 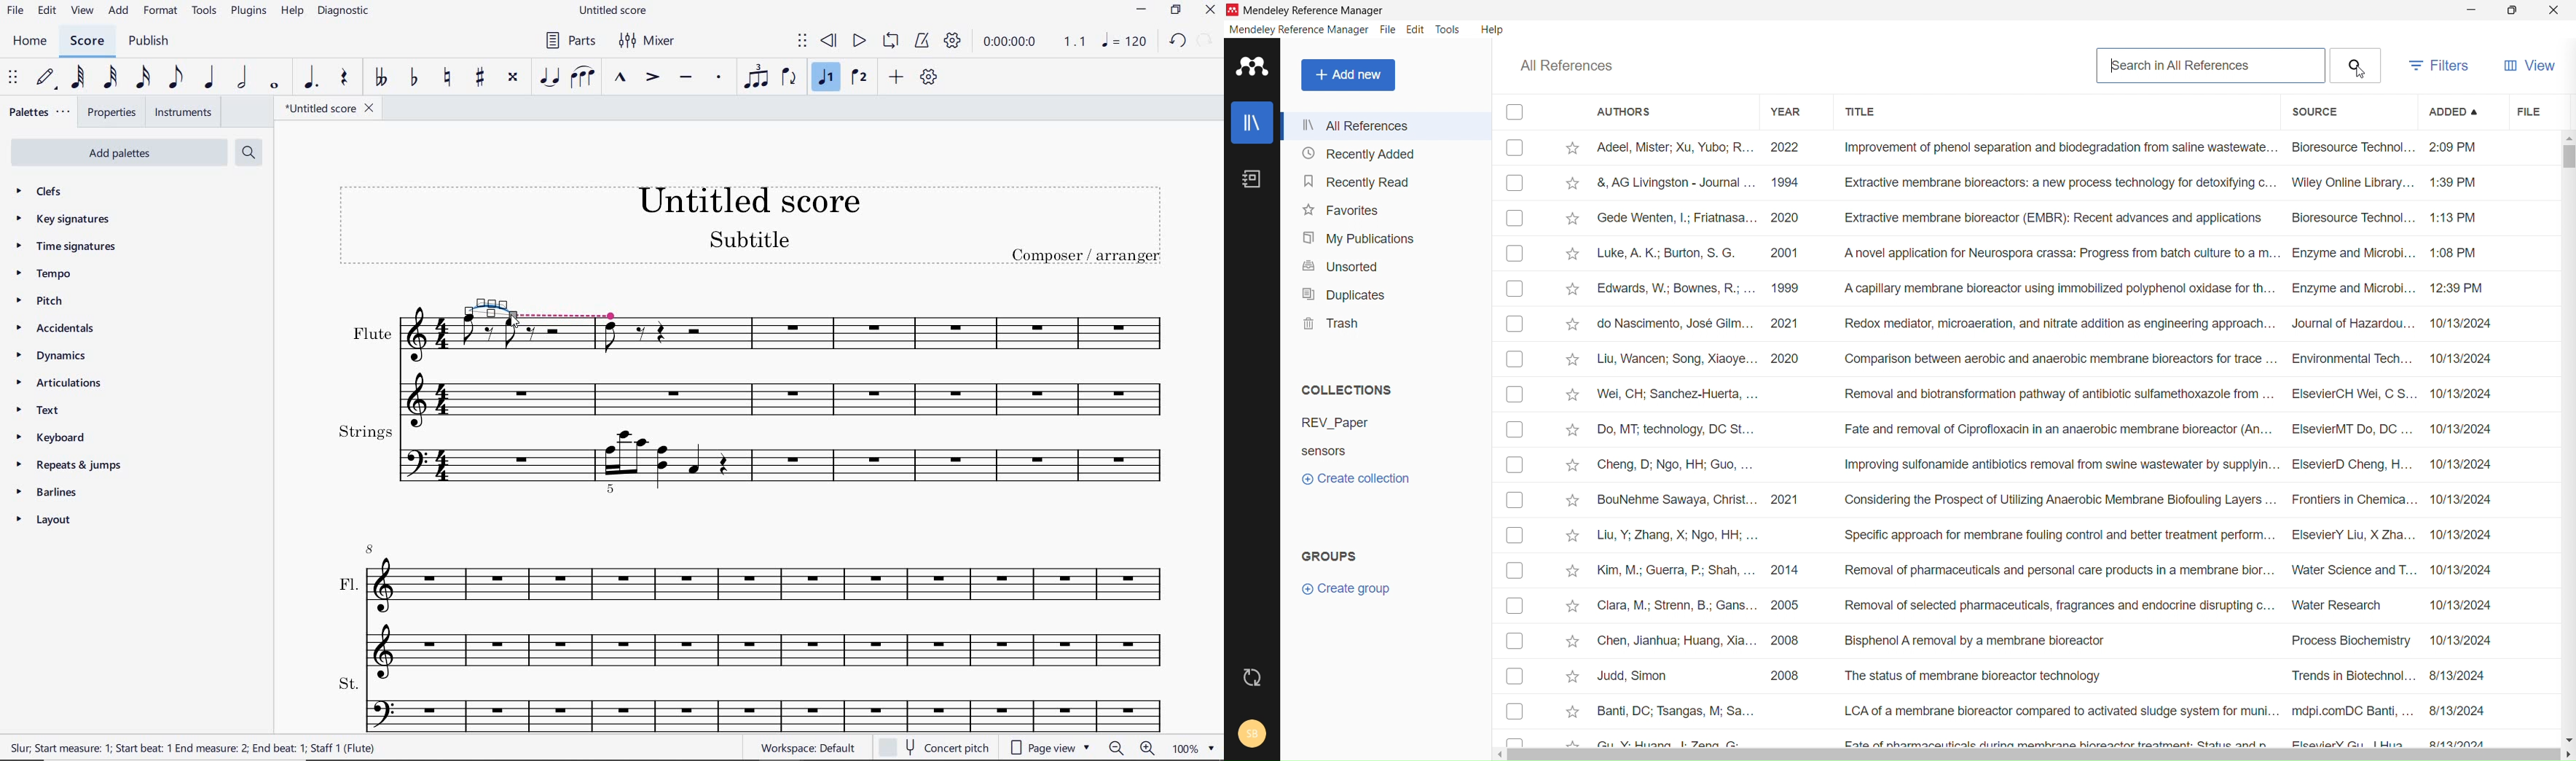 What do you see at coordinates (621, 78) in the screenshot?
I see `MARCATO` at bounding box center [621, 78].